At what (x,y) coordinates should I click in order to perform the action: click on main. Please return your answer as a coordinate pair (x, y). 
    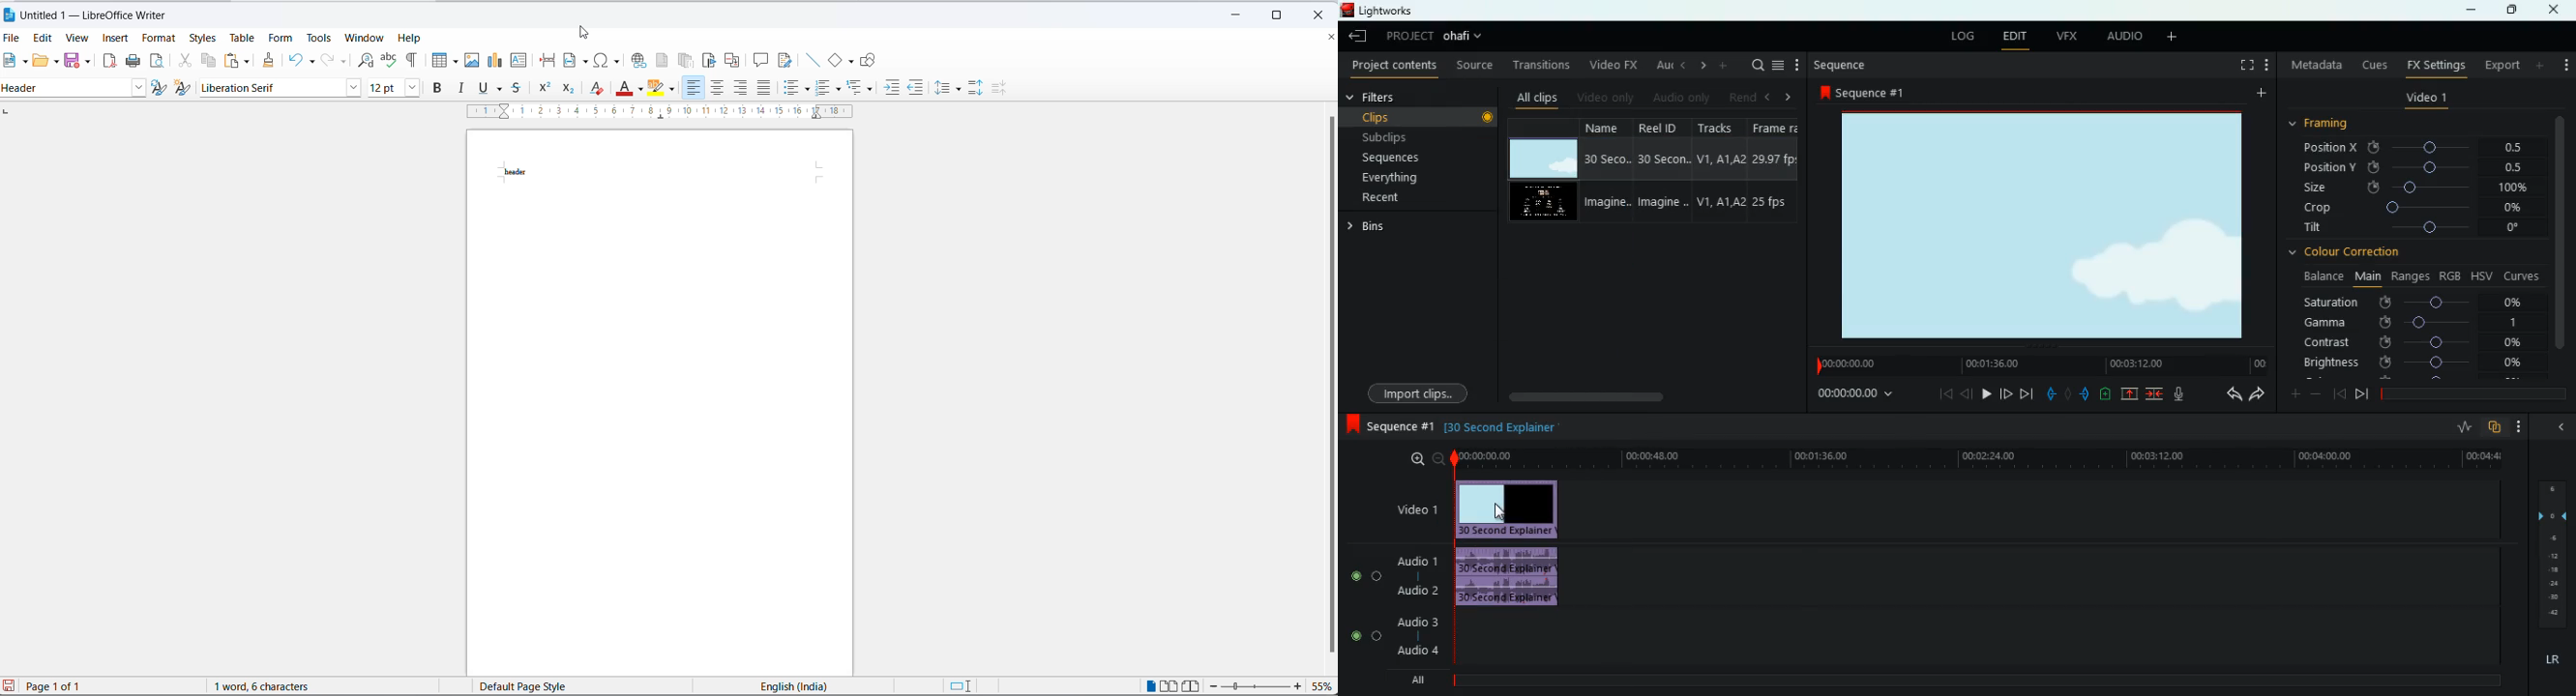
    Looking at the image, I should click on (2365, 277).